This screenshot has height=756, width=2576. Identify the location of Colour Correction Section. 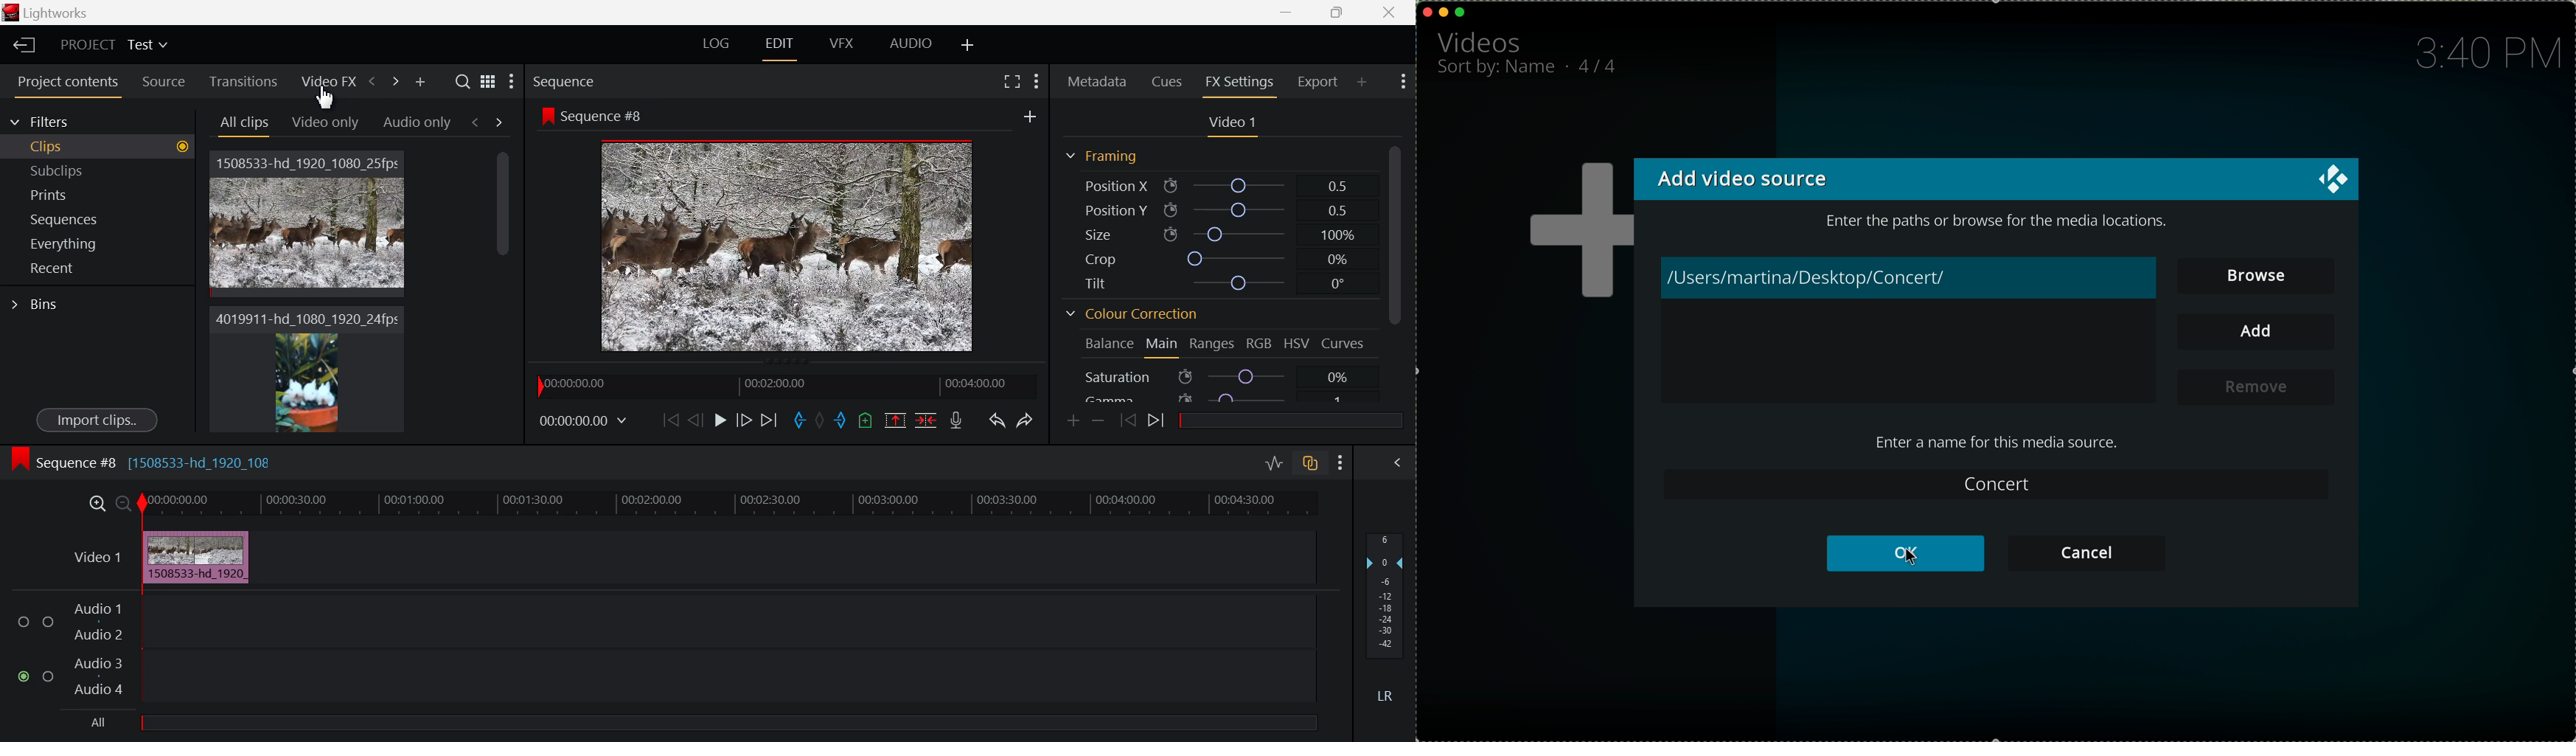
(1132, 313).